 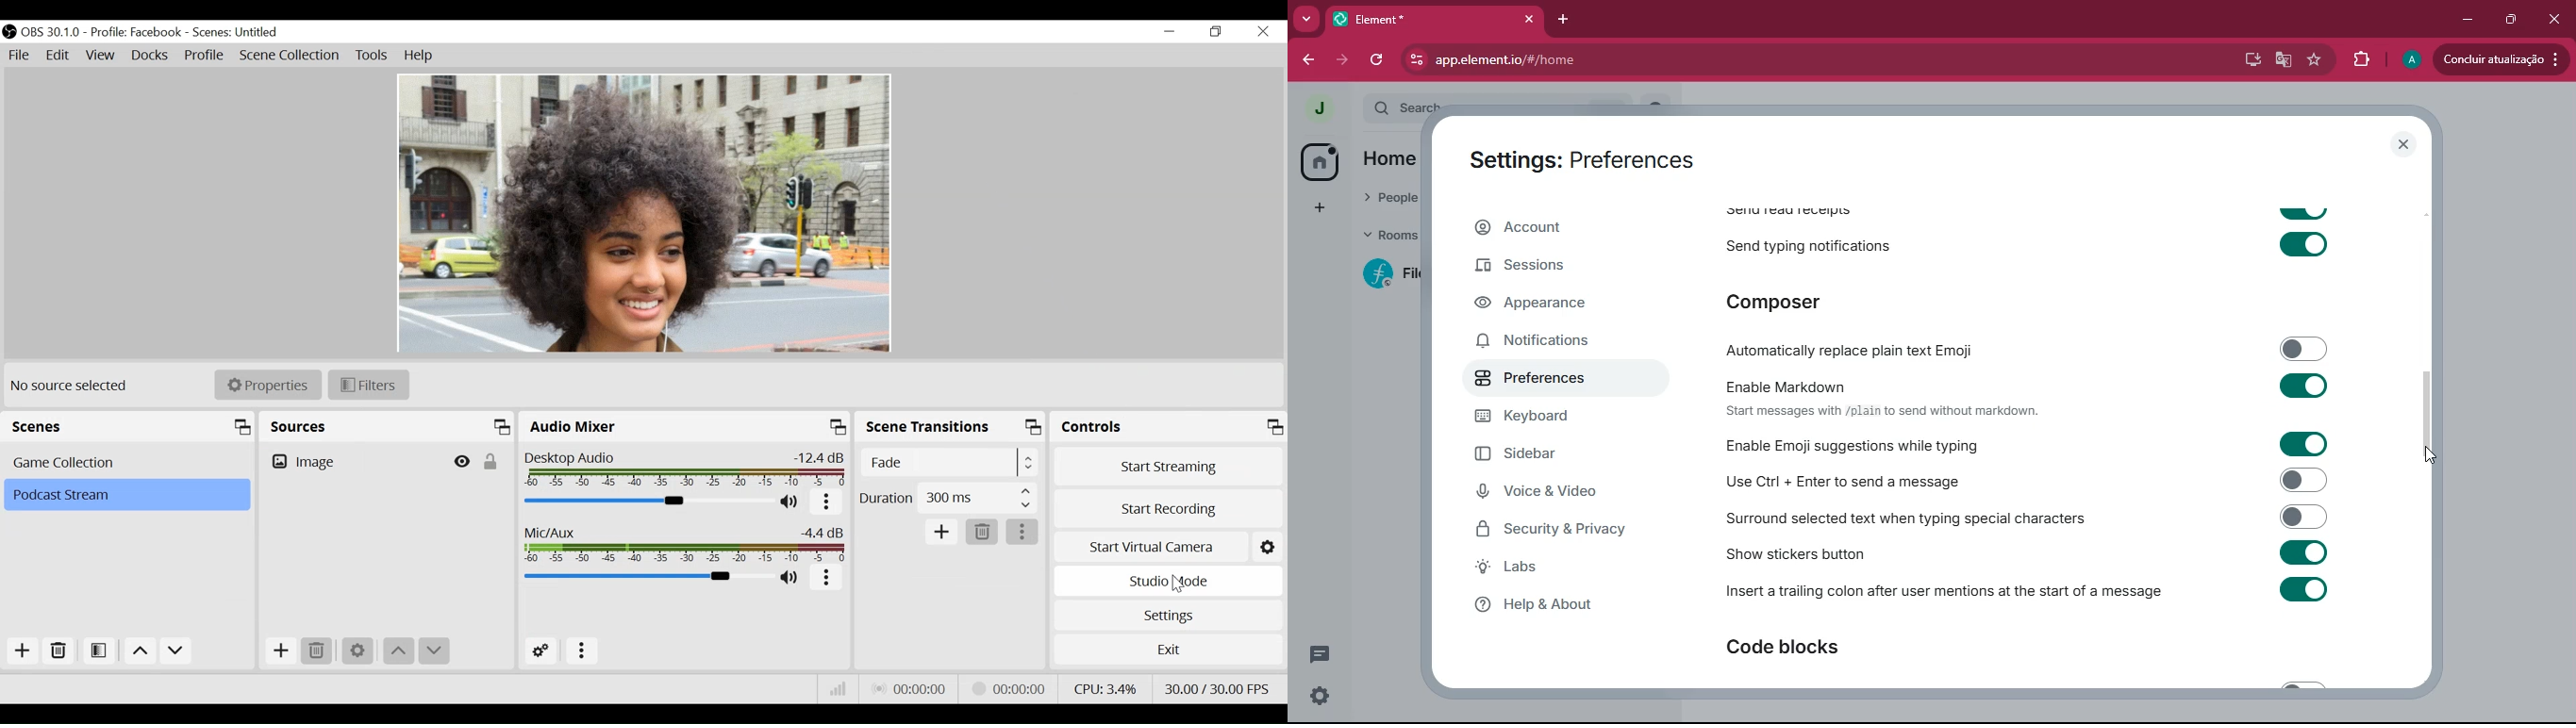 What do you see at coordinates (1168, 648) in the screenshot?
I see `Exit` at bounding box center [1168, 648].